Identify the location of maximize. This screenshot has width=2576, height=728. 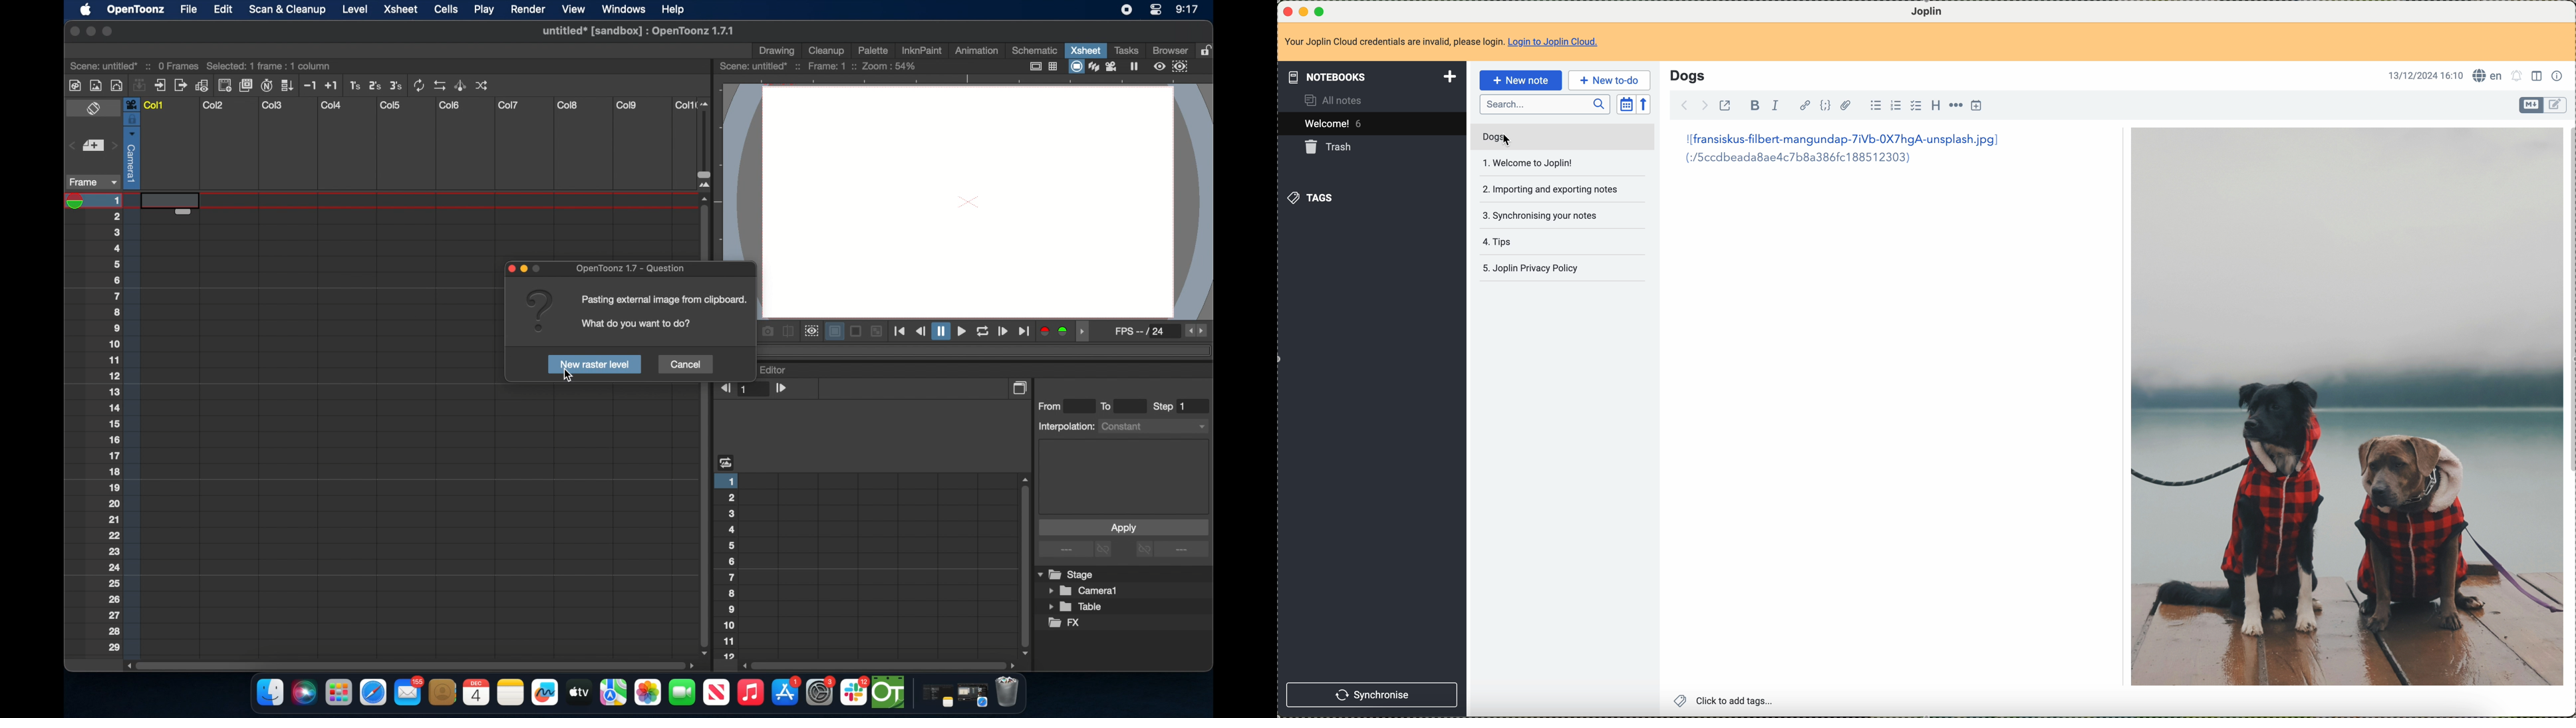
(1320, 10).